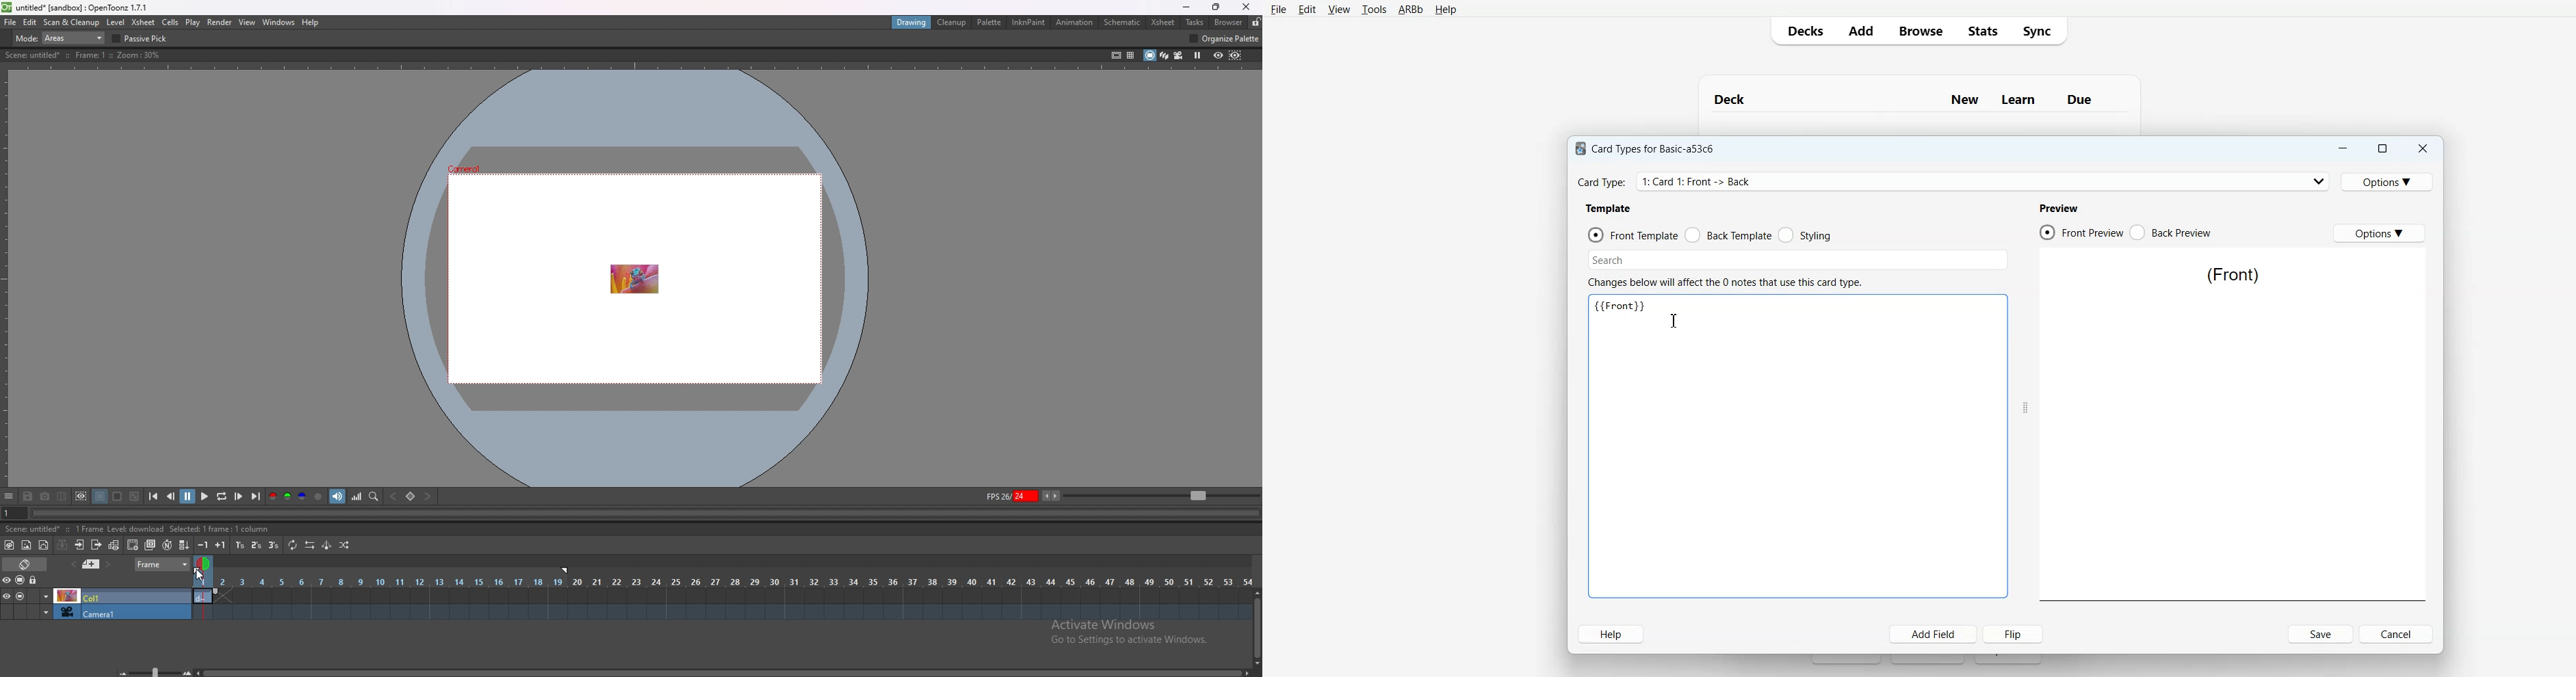 Image resolution: width=2576 pixels, height=700 pixels. What do you see at coordinates (1374, 10) in the screenshot?
I see `Tools` at bounding box center [1374, 10].